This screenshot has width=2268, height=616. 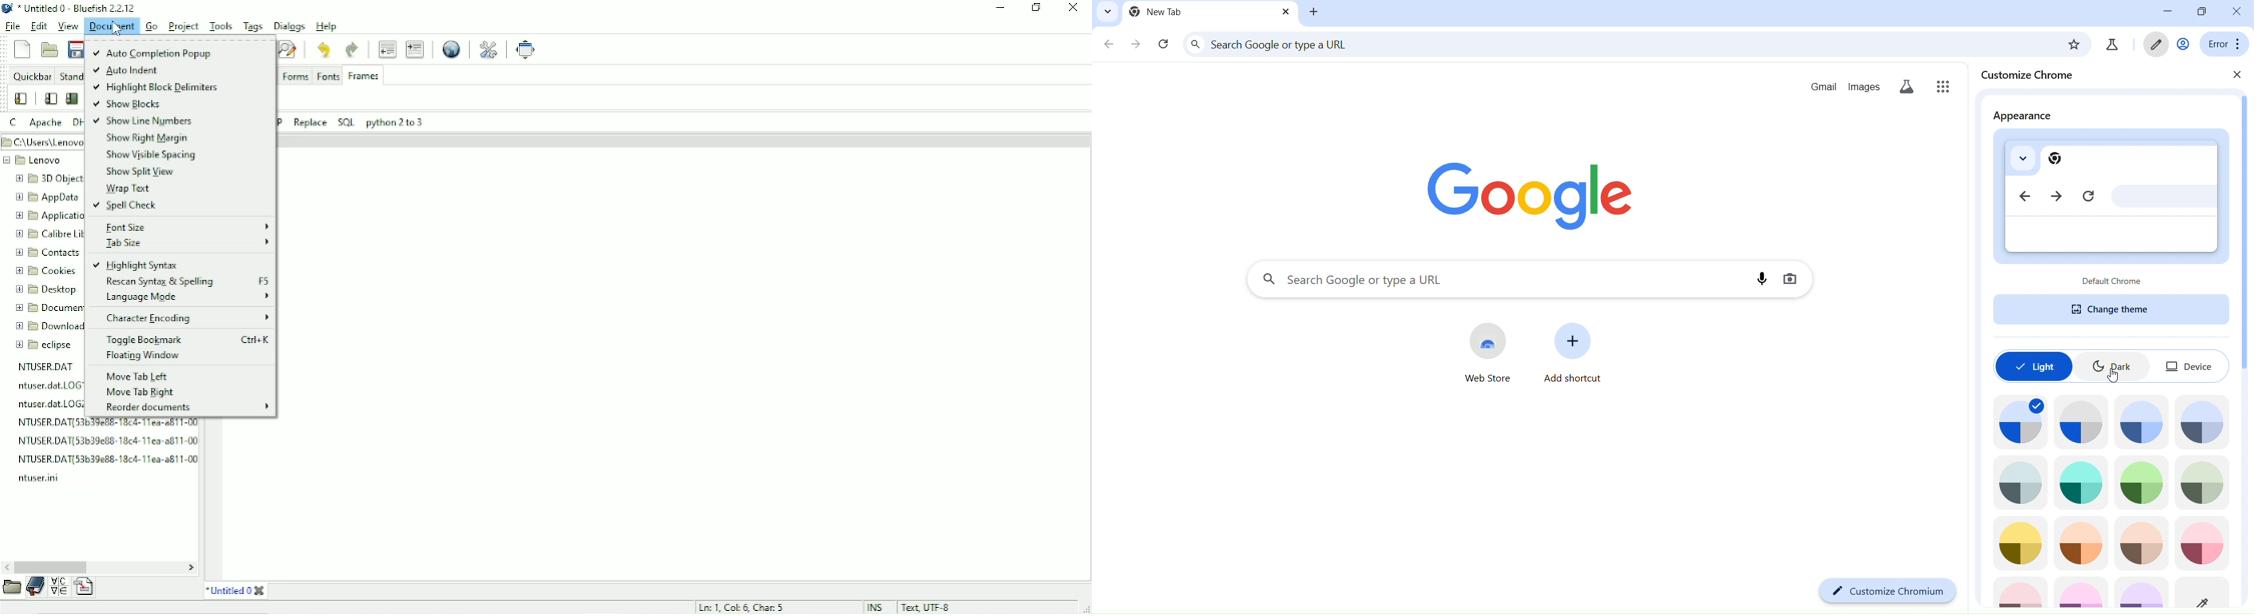 I want to click on device, so click(x=2190, y=366).